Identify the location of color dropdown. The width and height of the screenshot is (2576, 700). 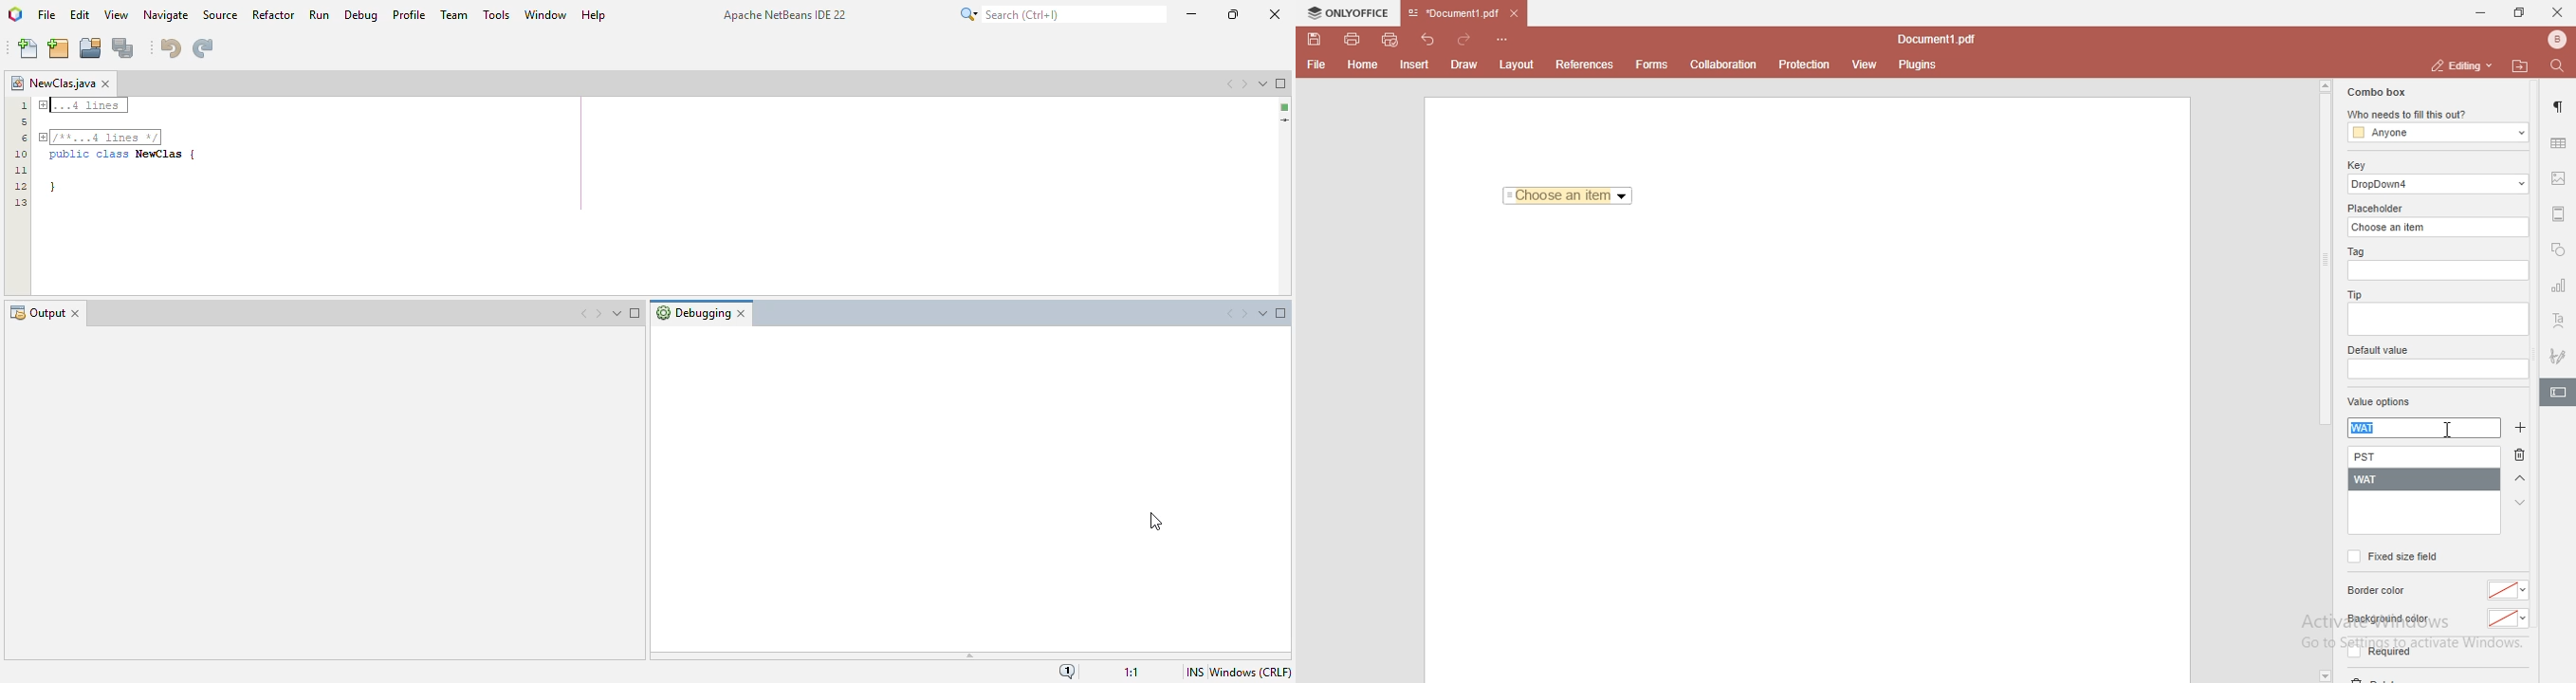
(2511, 590).